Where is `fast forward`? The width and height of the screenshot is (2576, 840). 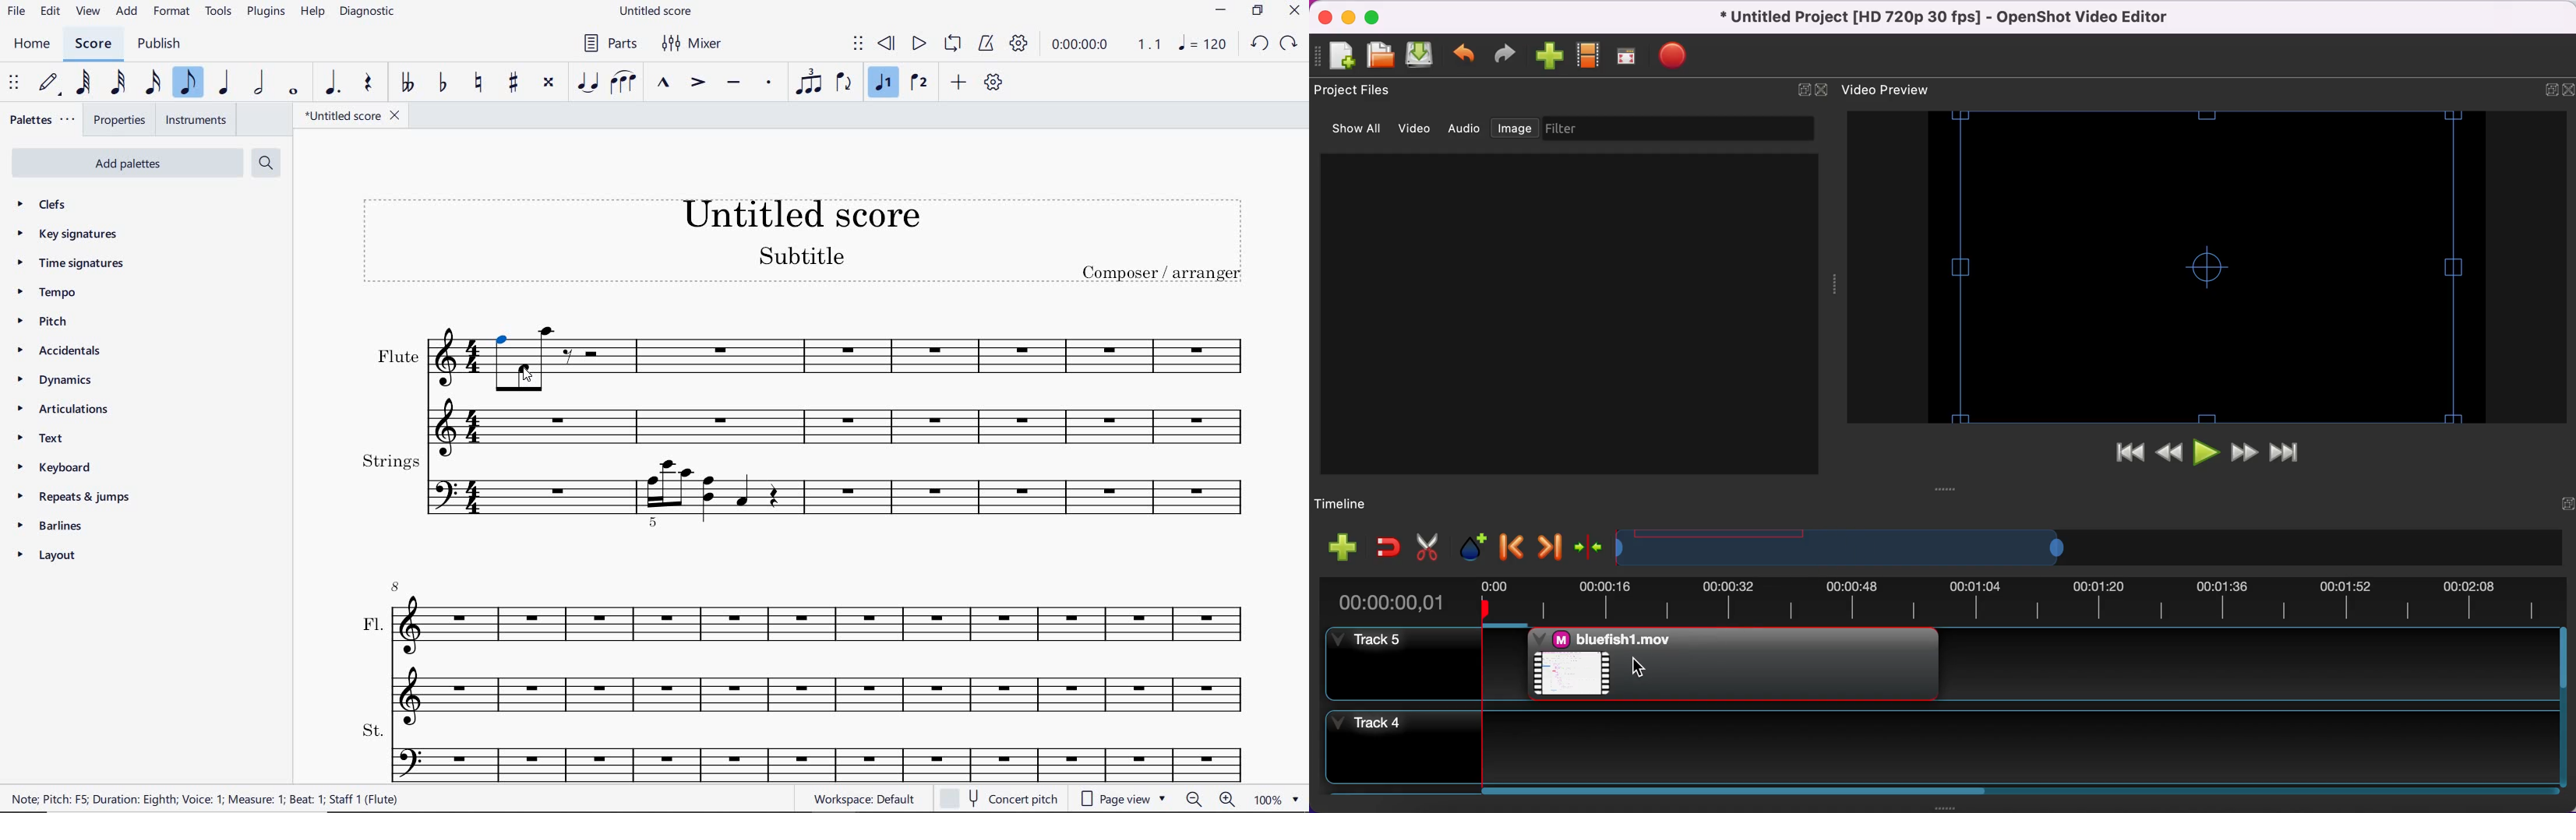
fast forward is located at coordinates (2245, 453).